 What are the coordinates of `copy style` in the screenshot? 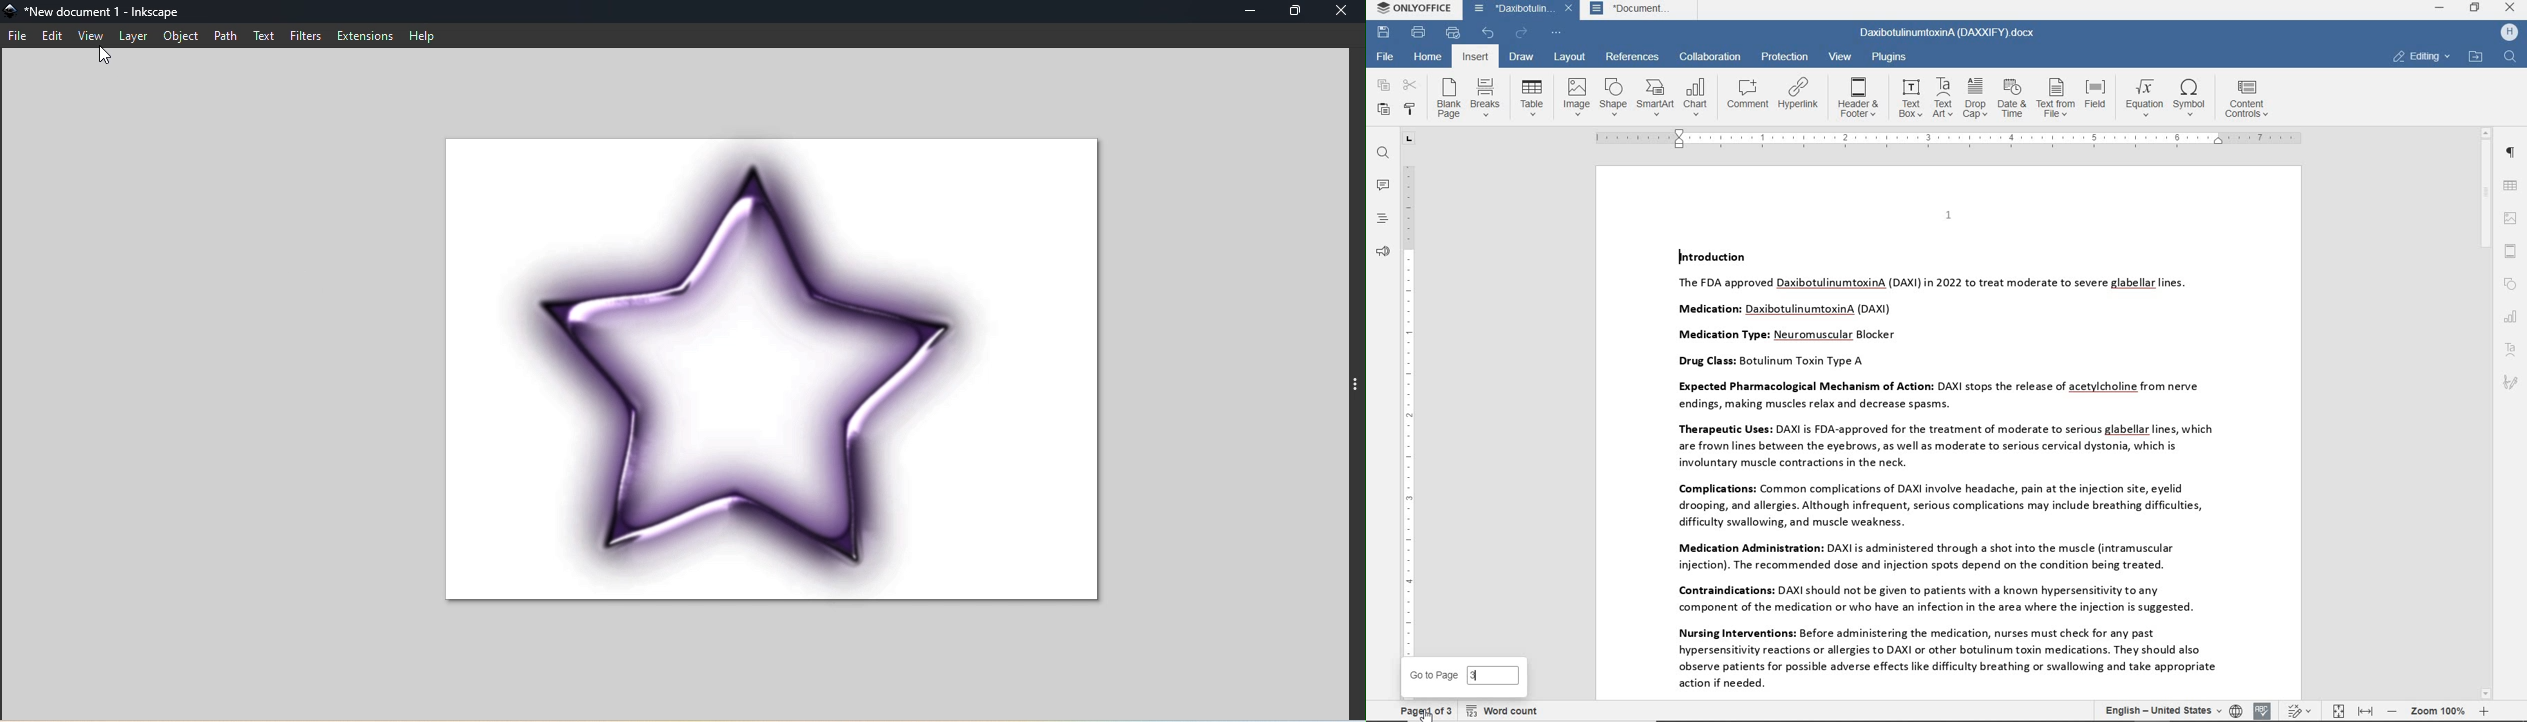 It's located at (1411, 109).